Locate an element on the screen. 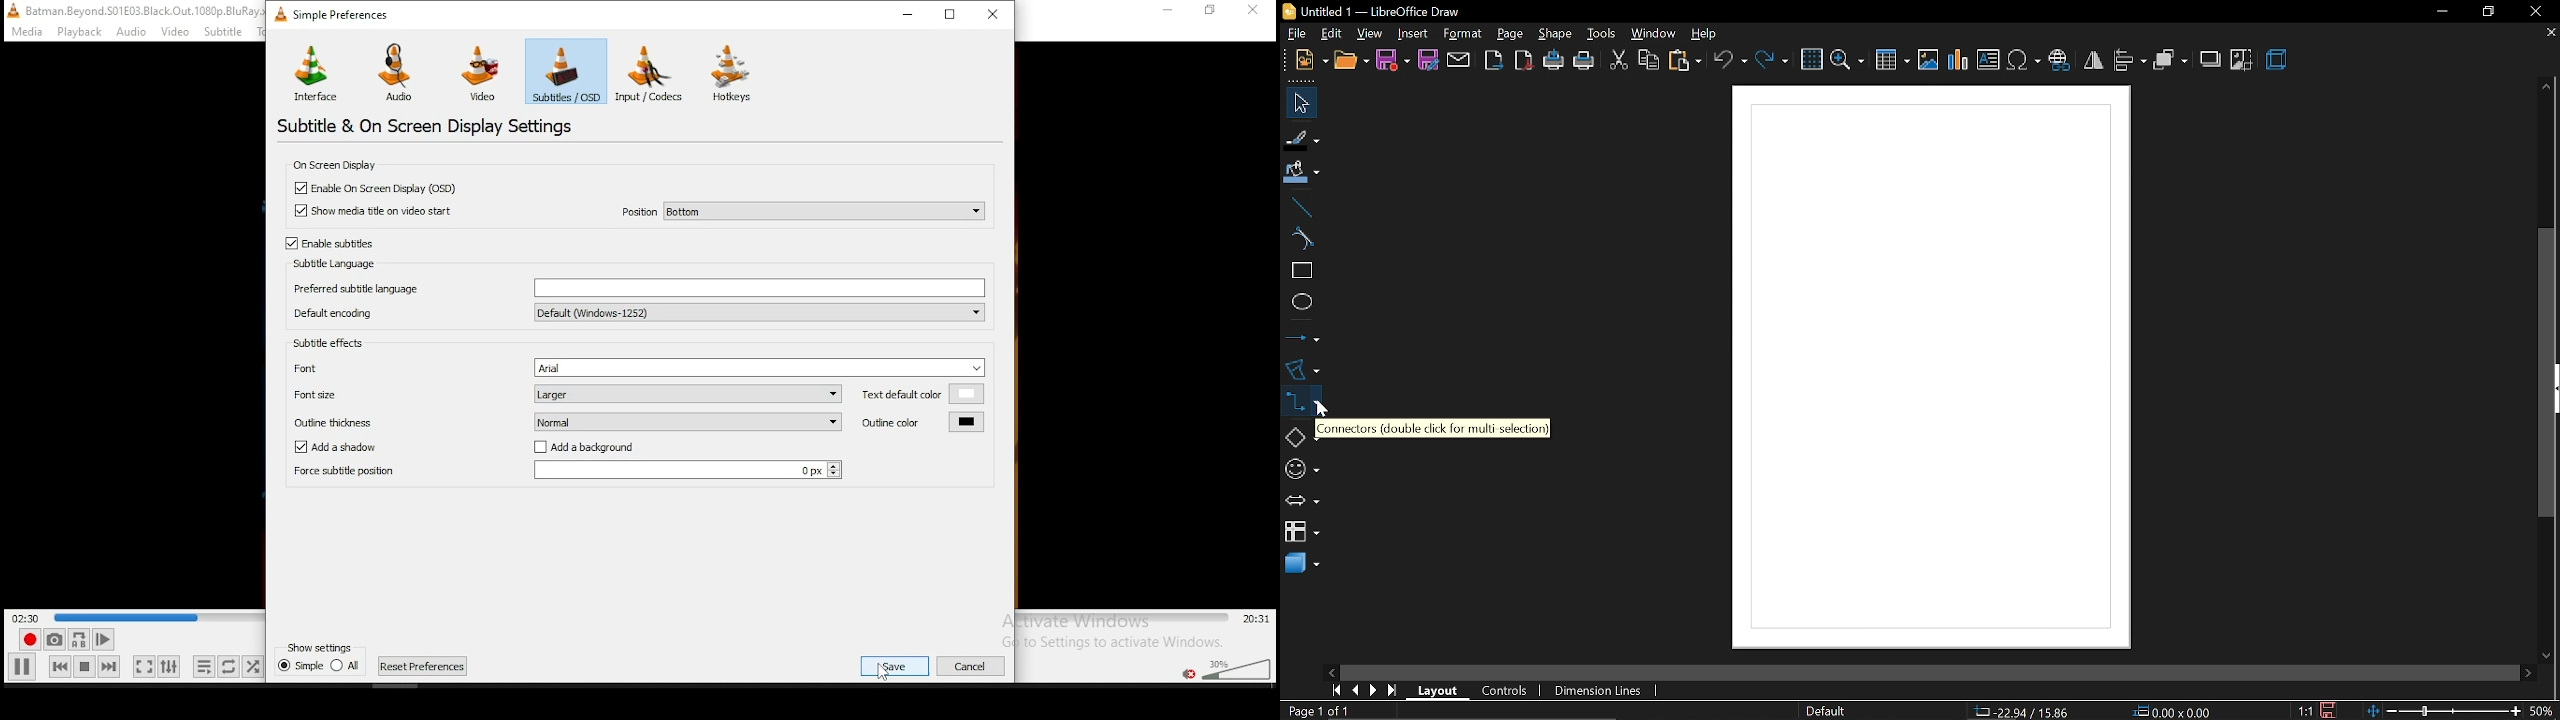 The height and width of the screenshot is (728, 2576). video is located at coordinates (175, 33).